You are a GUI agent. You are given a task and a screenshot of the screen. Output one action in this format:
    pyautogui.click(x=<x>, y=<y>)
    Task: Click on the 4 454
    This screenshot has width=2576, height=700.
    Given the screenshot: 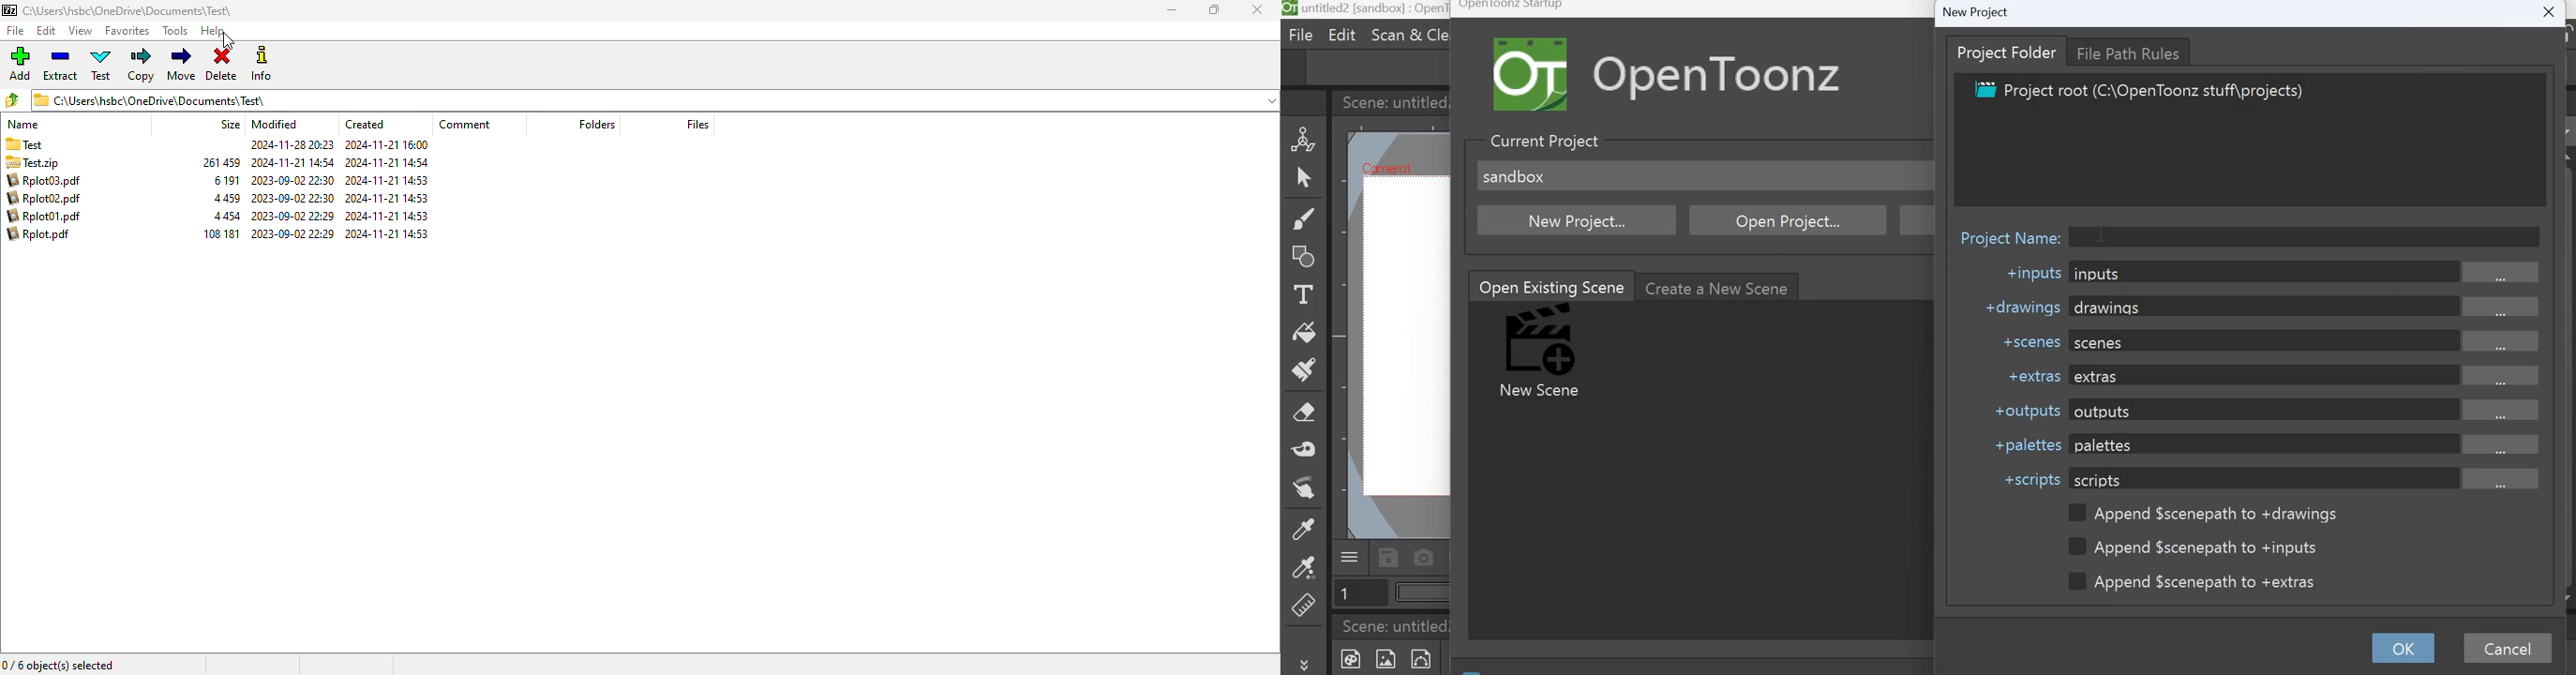 What is the action you would take?
    pyautogui.click(x=230, y=217)
    